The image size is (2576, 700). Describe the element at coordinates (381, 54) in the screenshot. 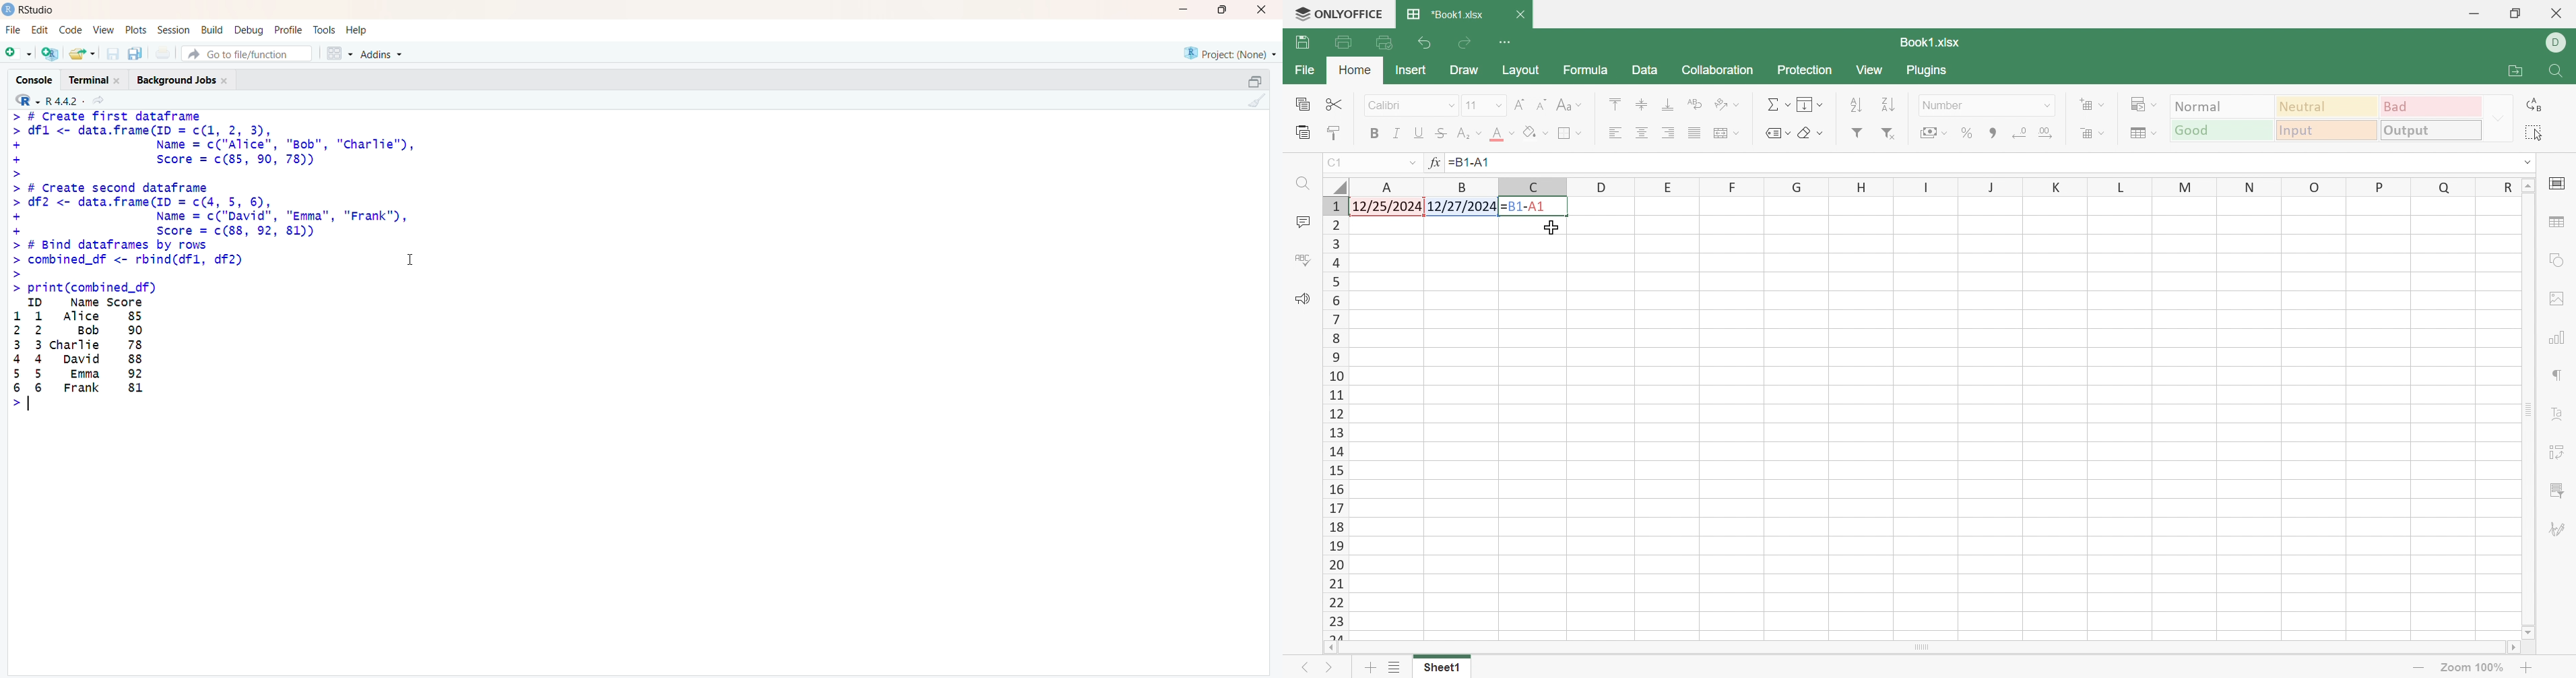

I see `Addins ` at that location.